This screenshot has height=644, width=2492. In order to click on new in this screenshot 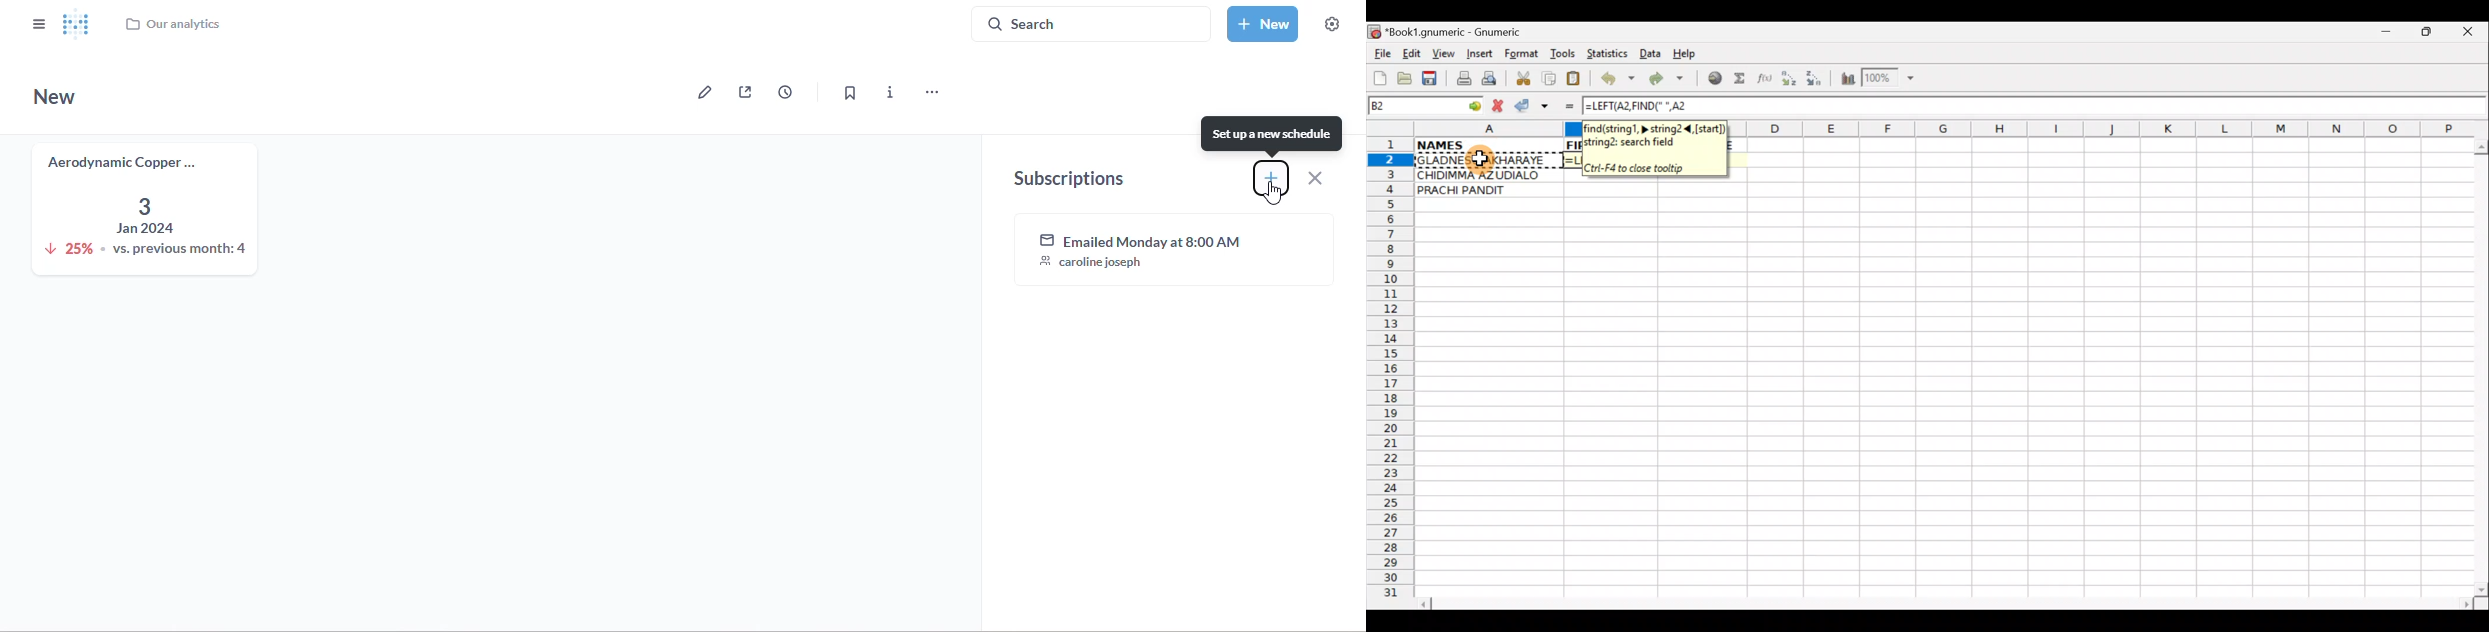, I will do `click(55, 96)`.